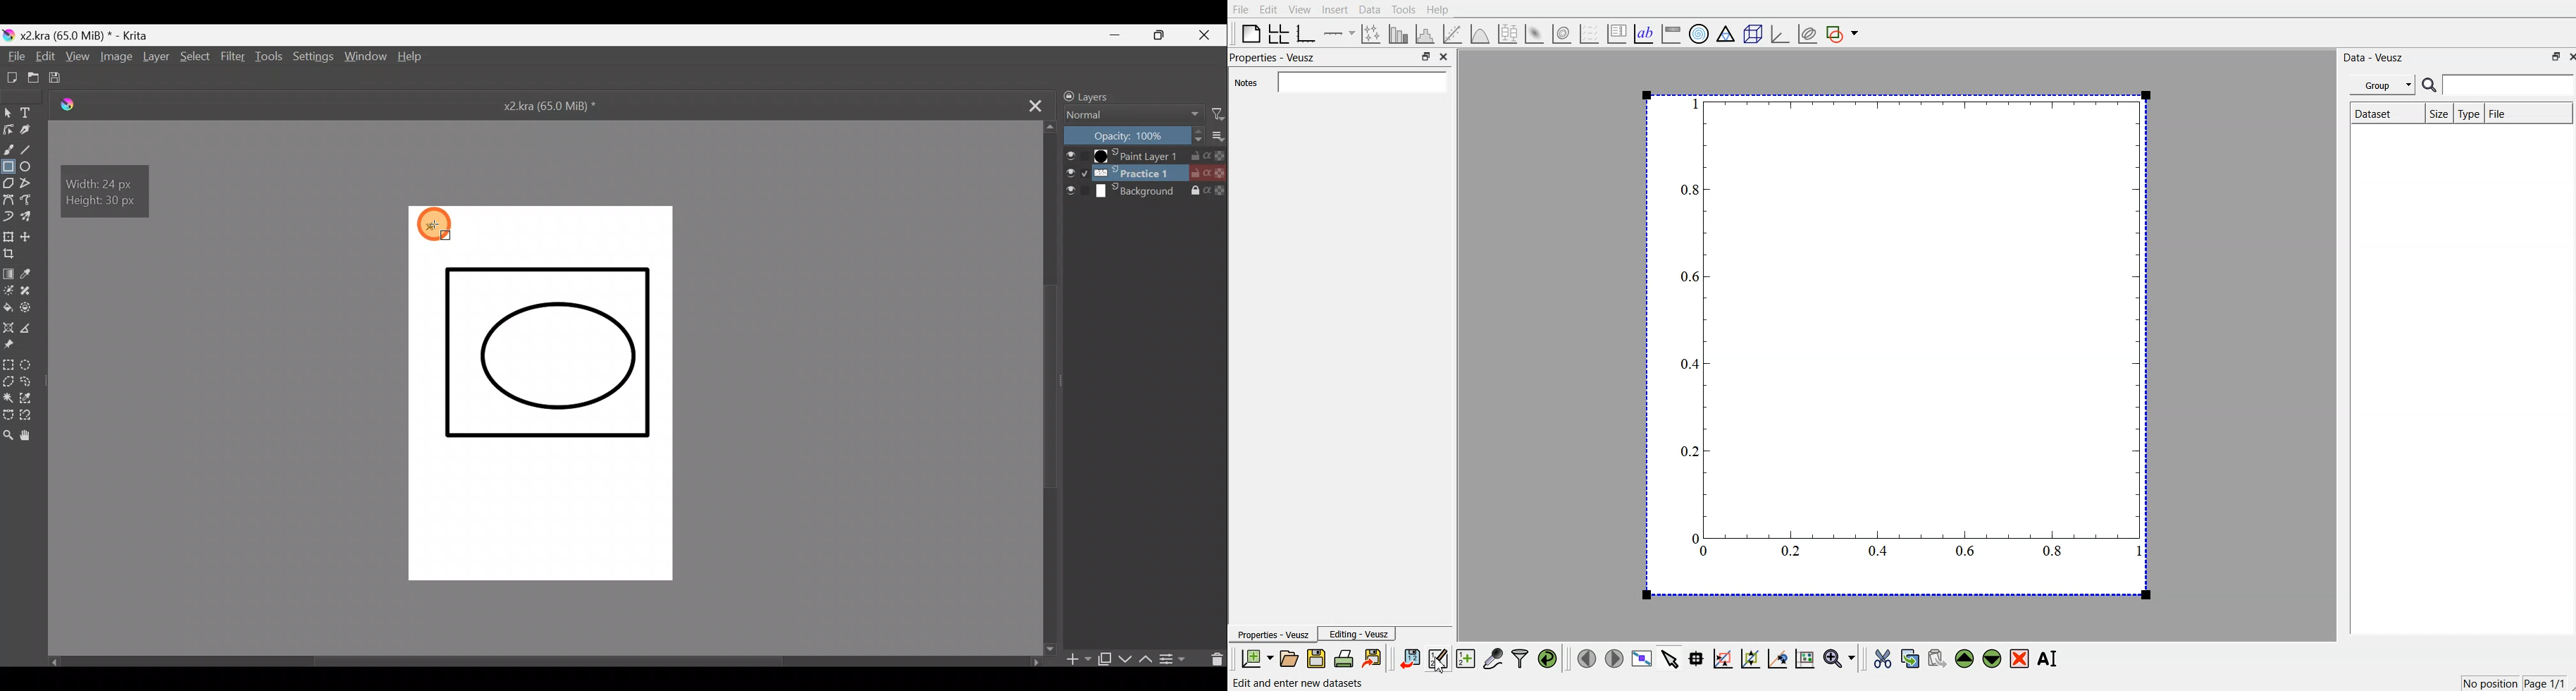 The width and height of the screenshot is (2576, 700). Describe the element at coordinates (63, 101) in the screenshot. I see `Logo` at that location.